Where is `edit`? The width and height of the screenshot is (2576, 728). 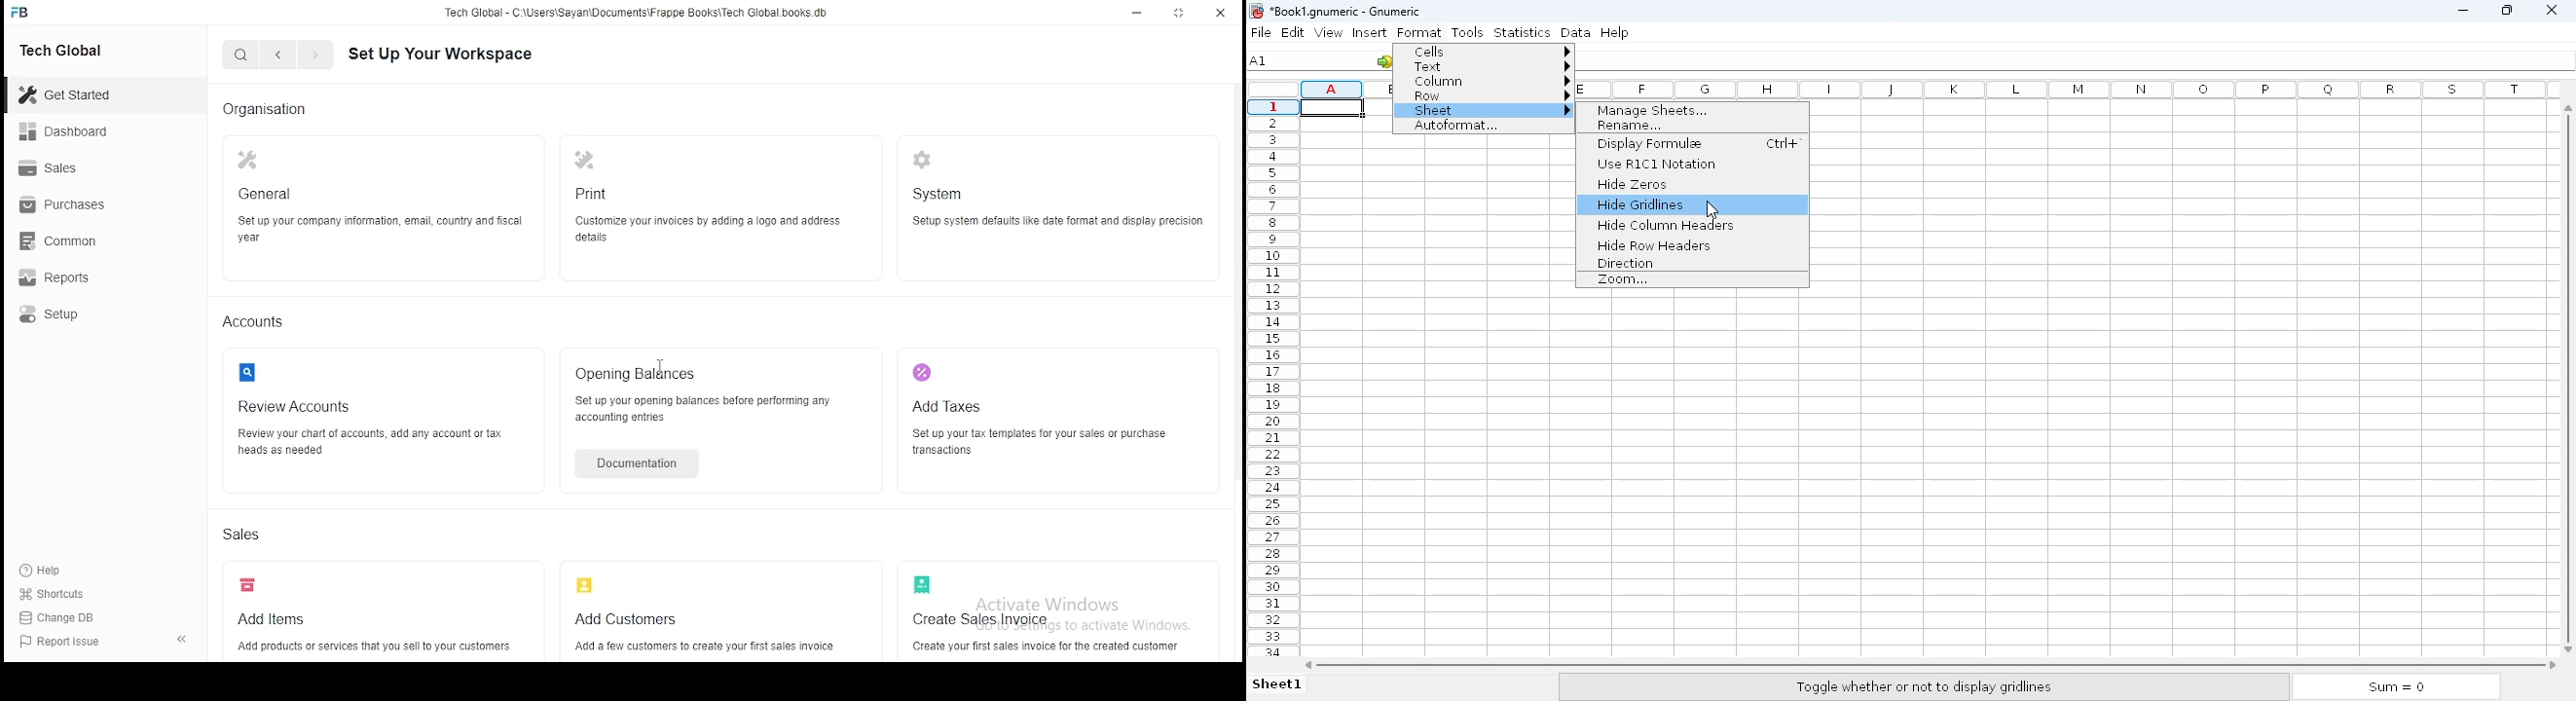
edit is located at coordinates (1294, 32).